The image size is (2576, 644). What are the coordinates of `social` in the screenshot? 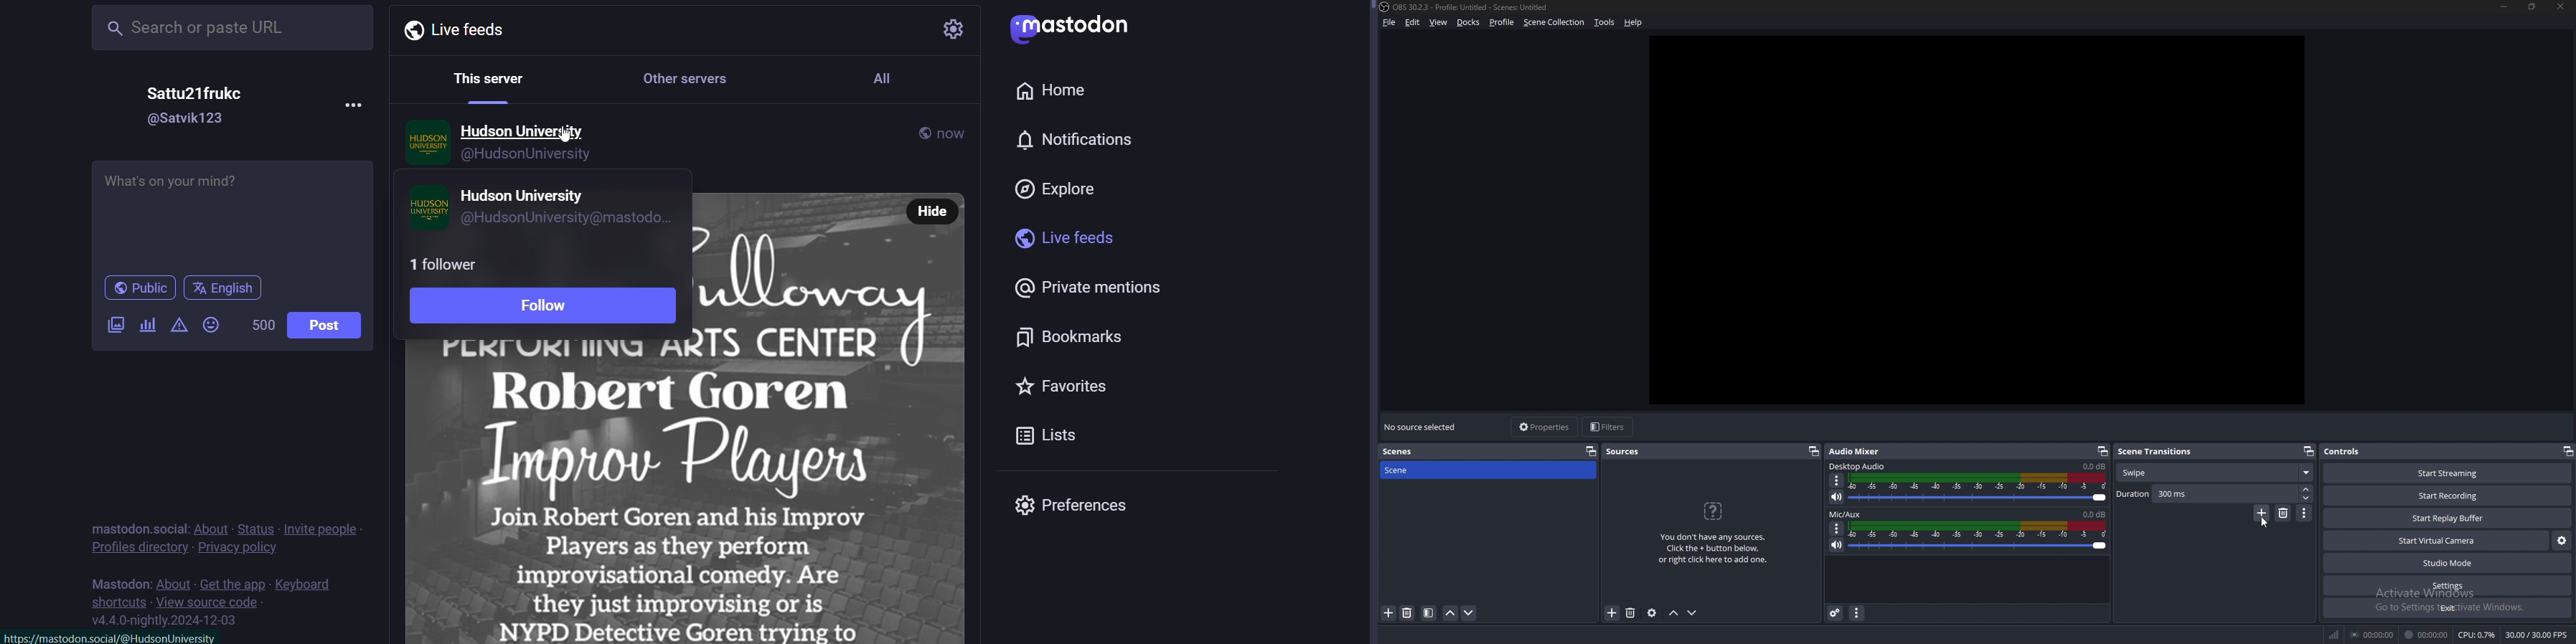 It's located at (170, 529).